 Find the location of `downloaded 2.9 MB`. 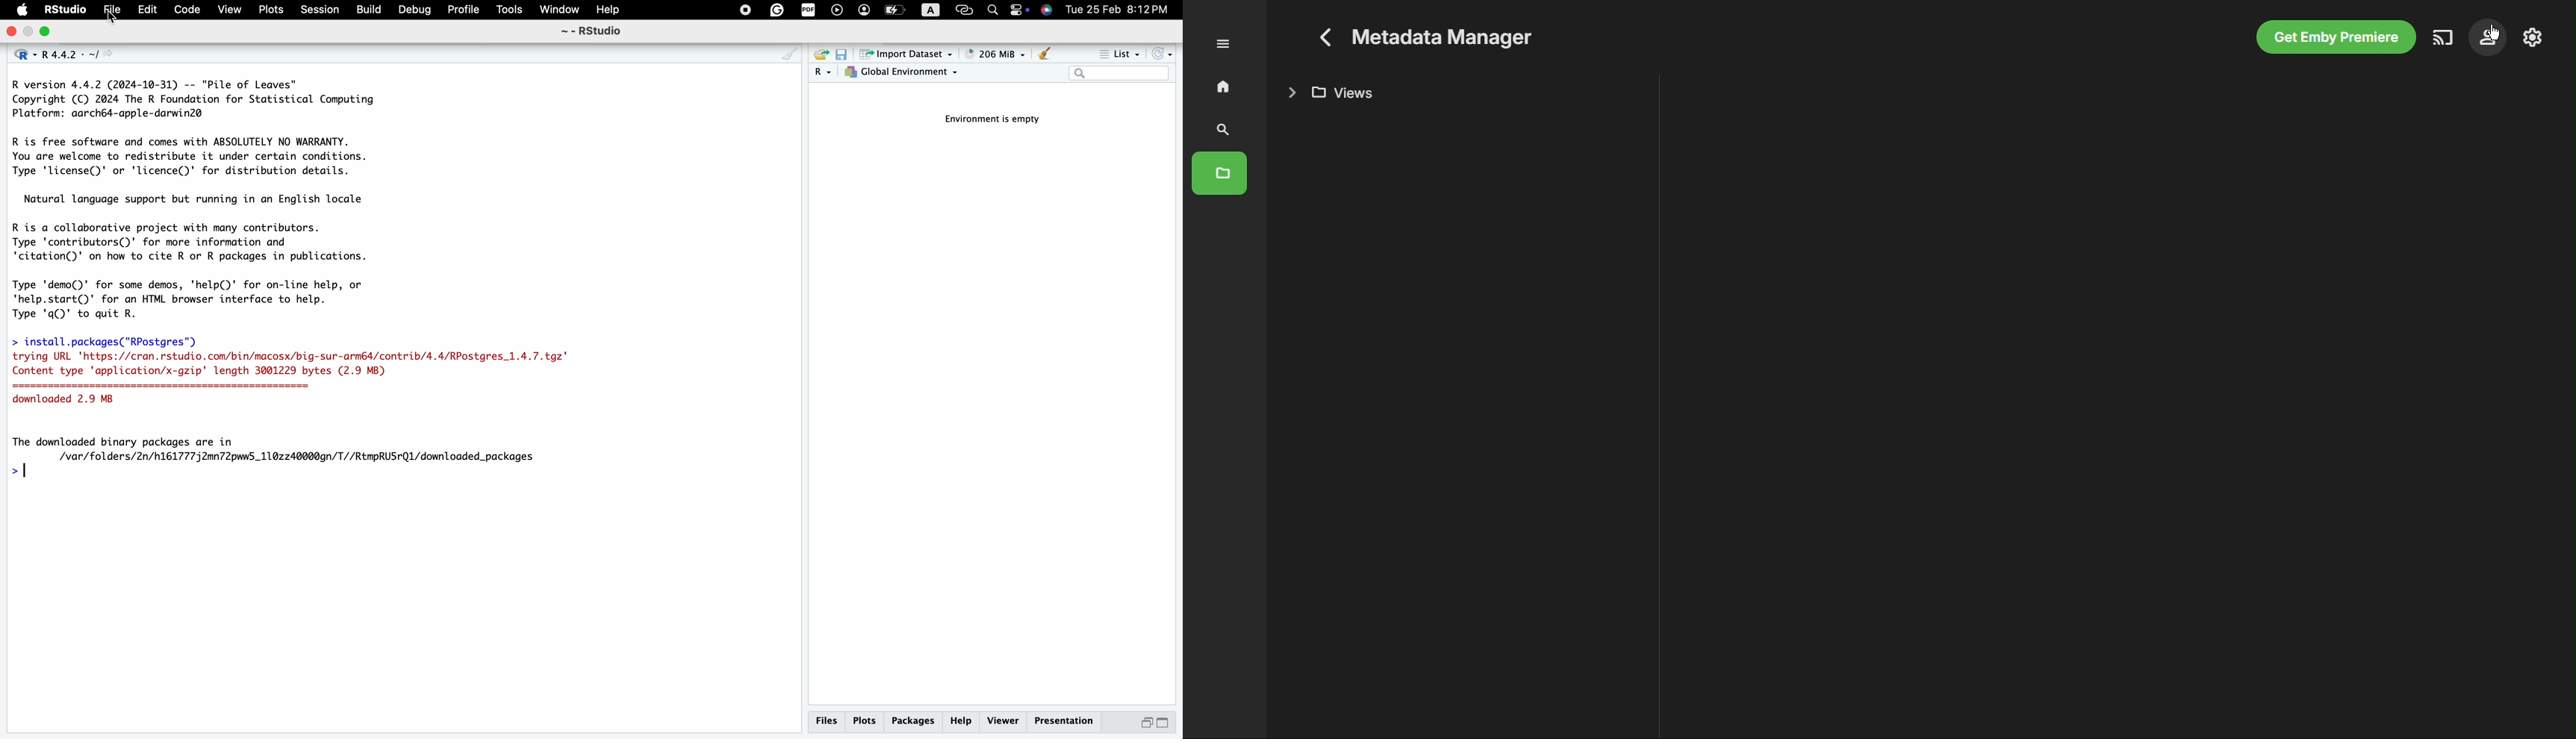

downloaded 2.9 MB is located at coordinates (64, 401).